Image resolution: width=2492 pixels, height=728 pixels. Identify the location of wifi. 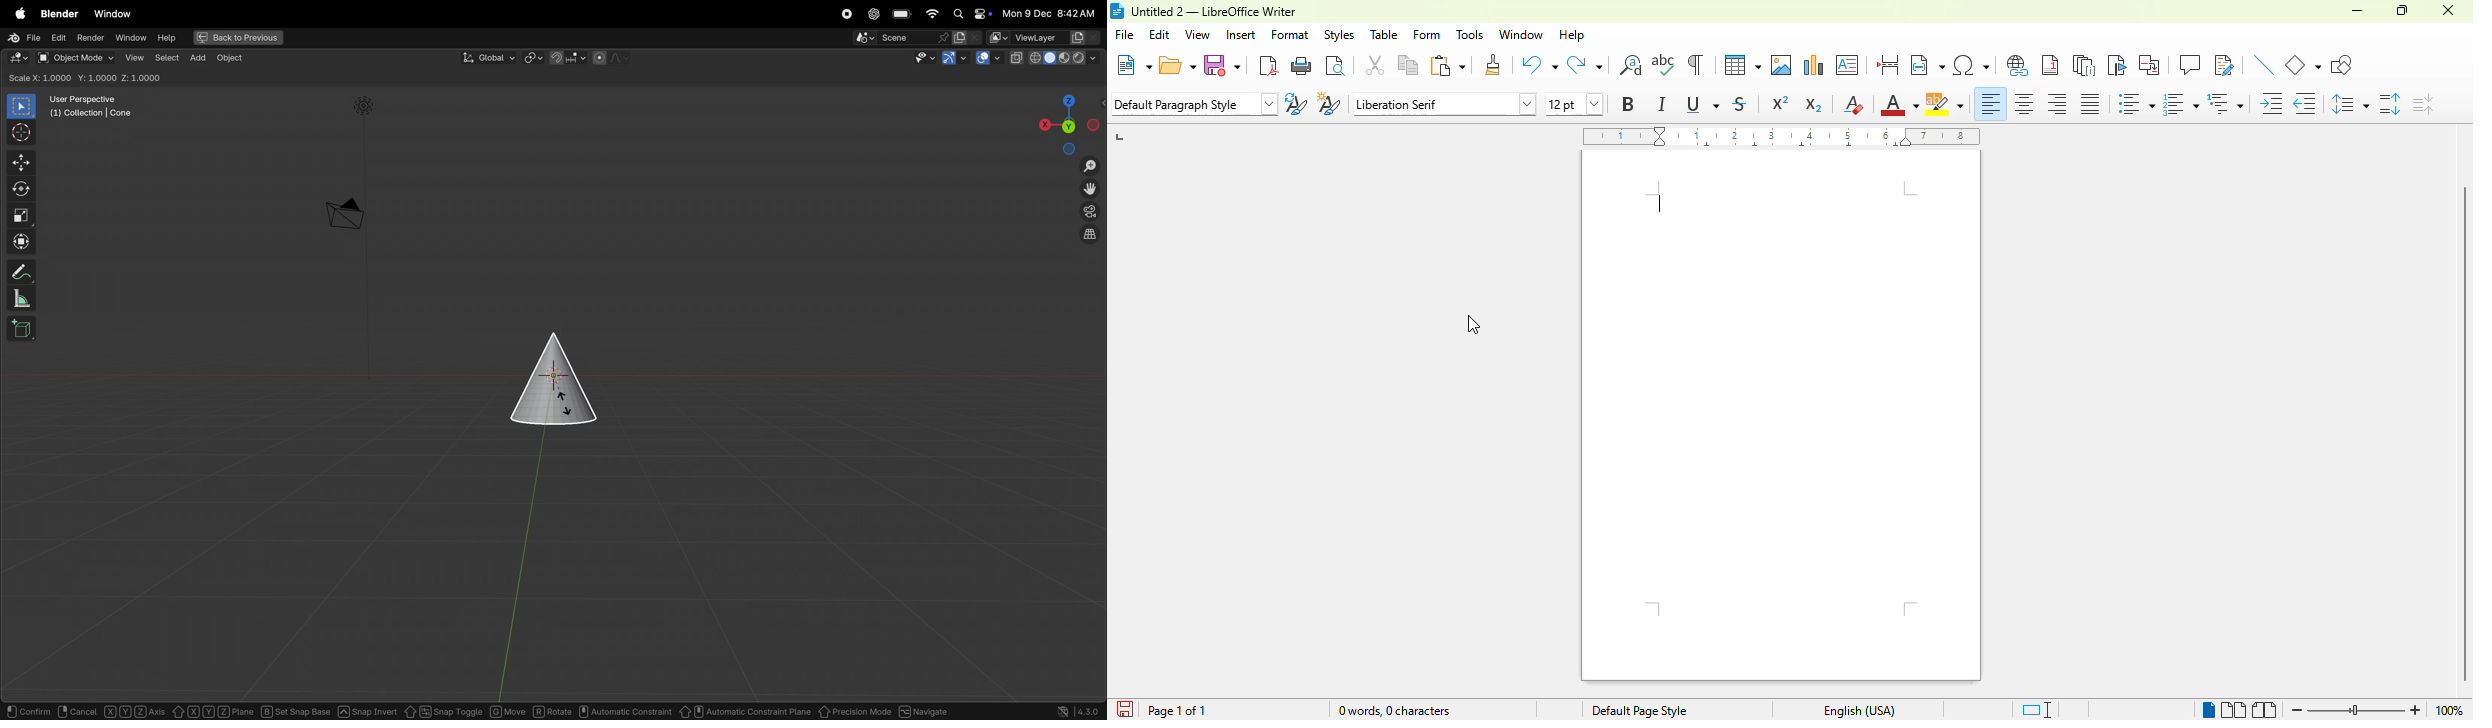
(932, 14).